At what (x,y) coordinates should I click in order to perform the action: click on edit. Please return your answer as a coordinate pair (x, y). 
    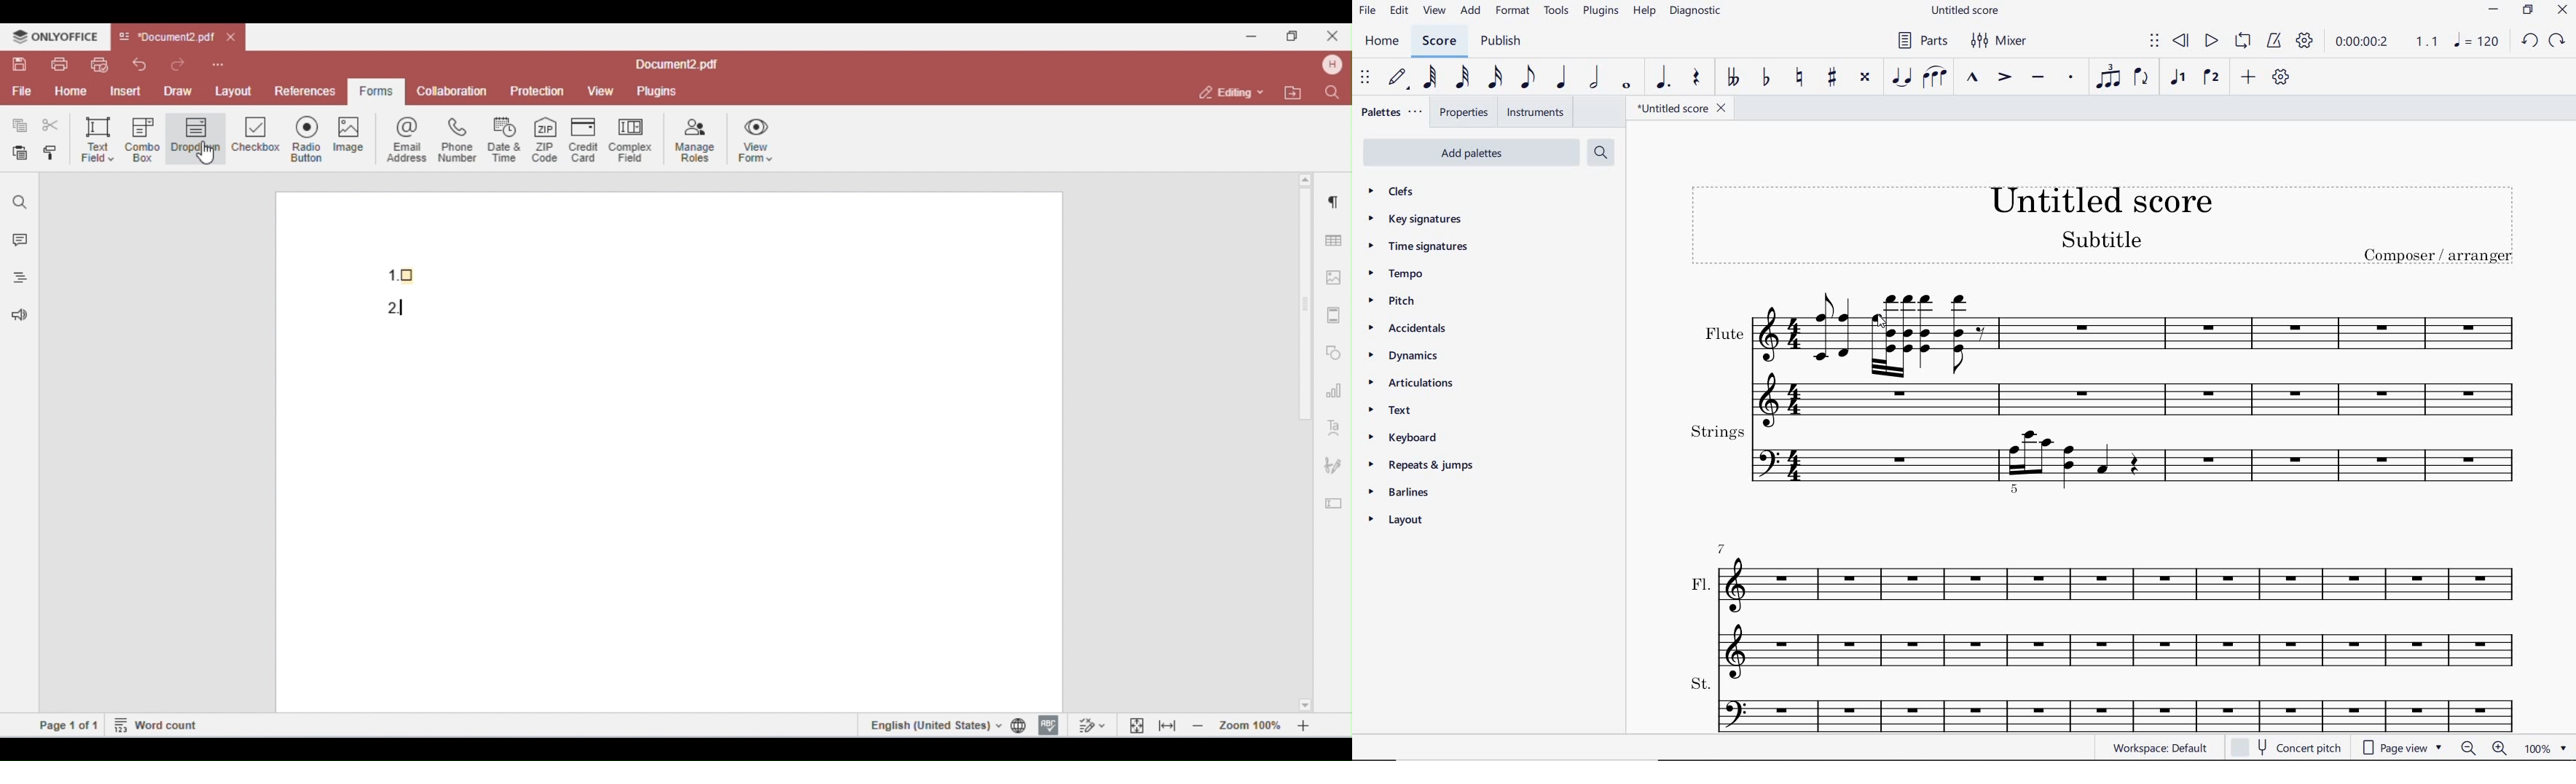
    Looking at the image, I should click on (1398, 9).